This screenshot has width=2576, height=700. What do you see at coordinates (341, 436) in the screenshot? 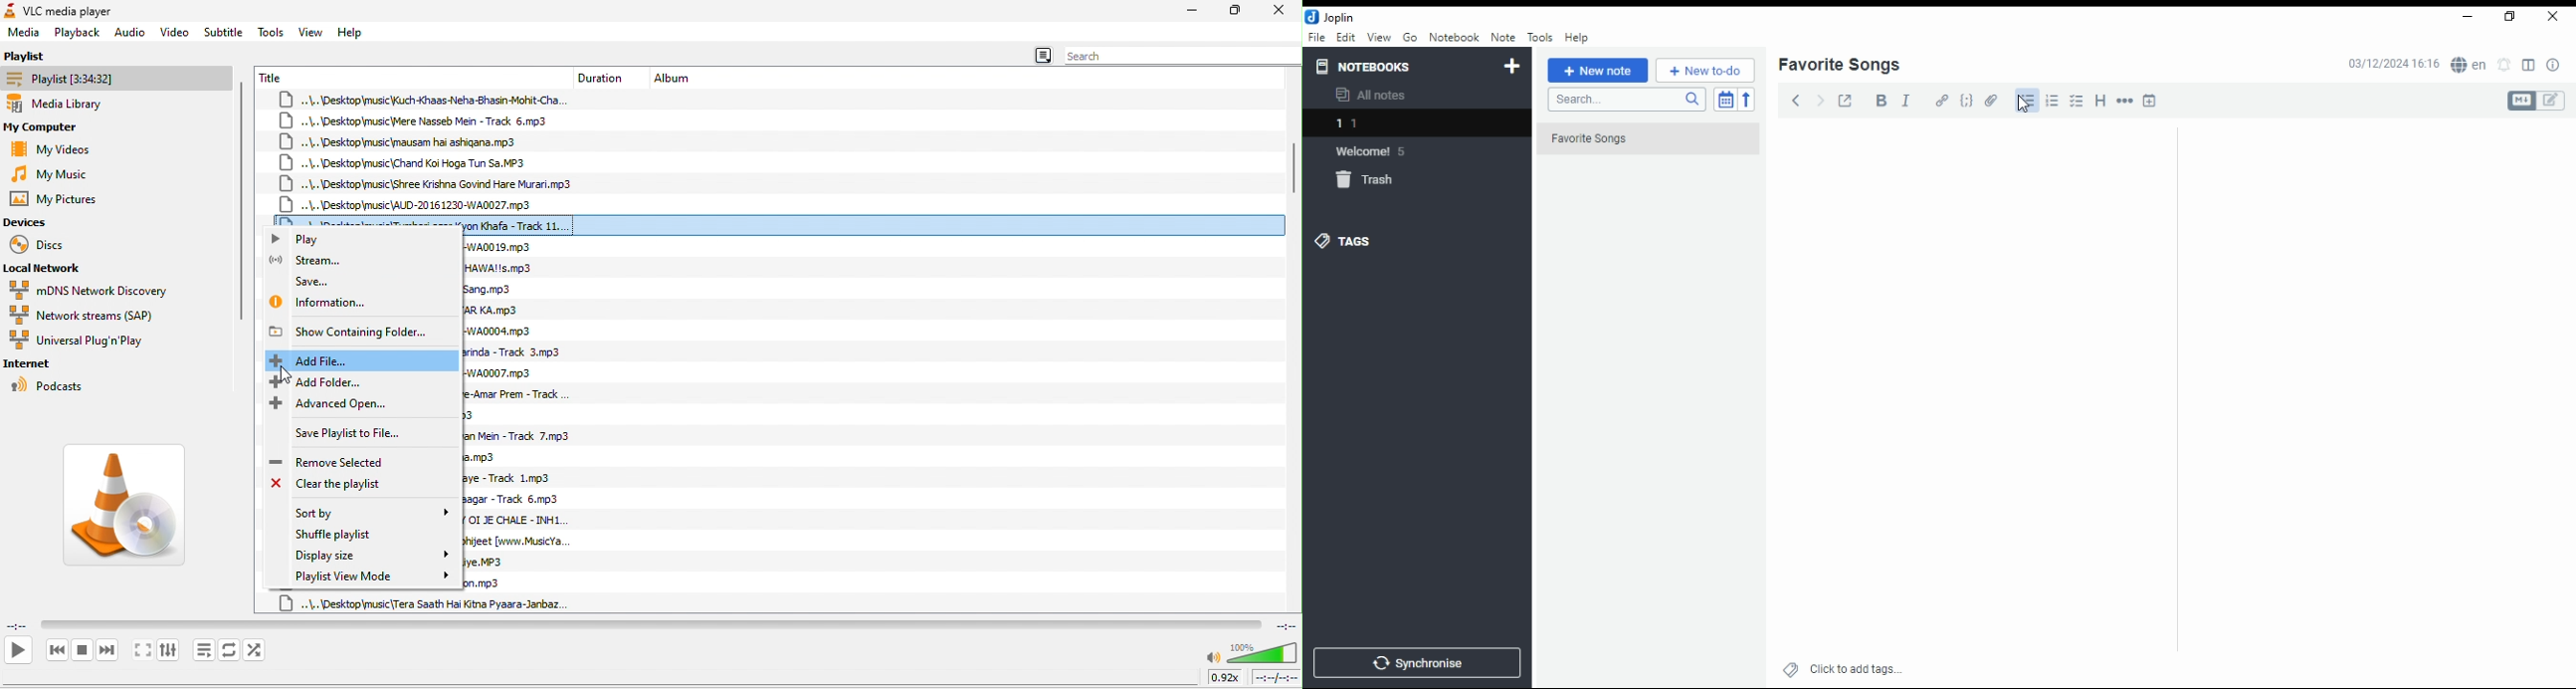
I see `save playlist to file` at bounding box center [341, 436].